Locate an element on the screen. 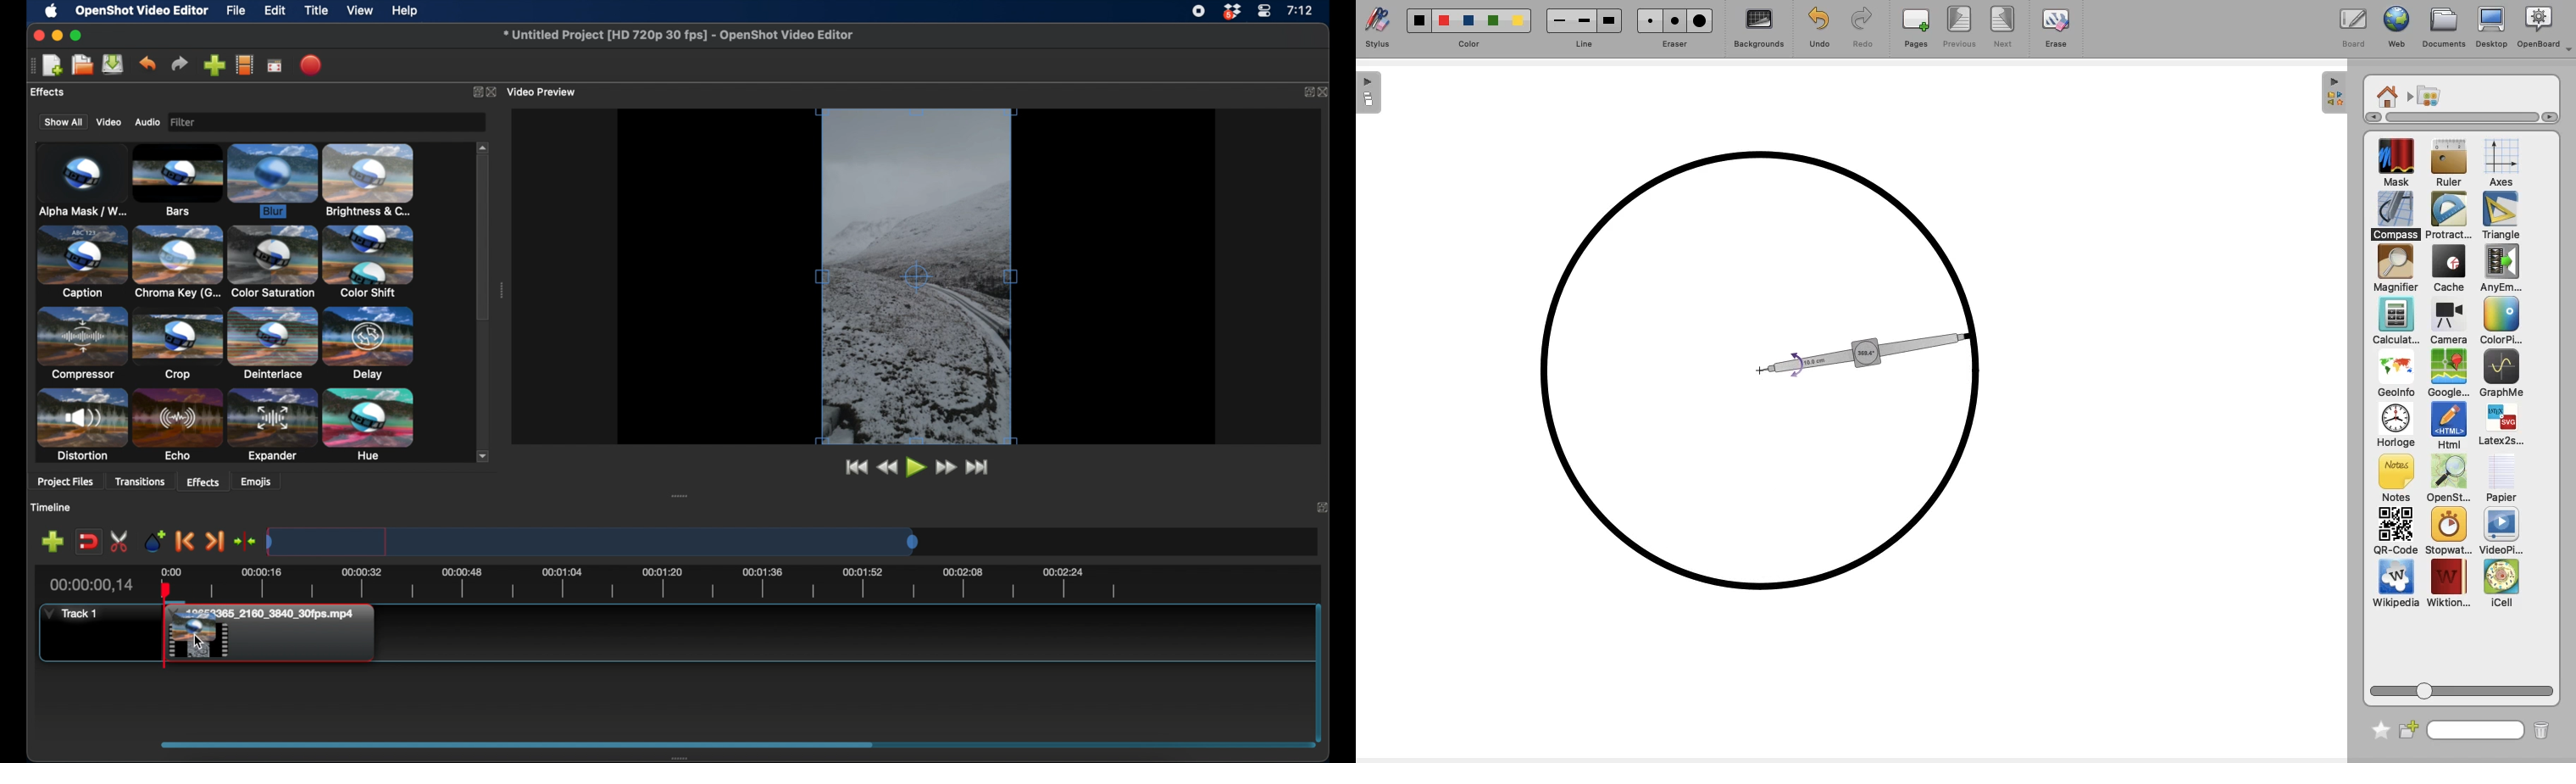 This screenshot has width=2576, height=784. File added to timeline is located at coordinates (296, 634).